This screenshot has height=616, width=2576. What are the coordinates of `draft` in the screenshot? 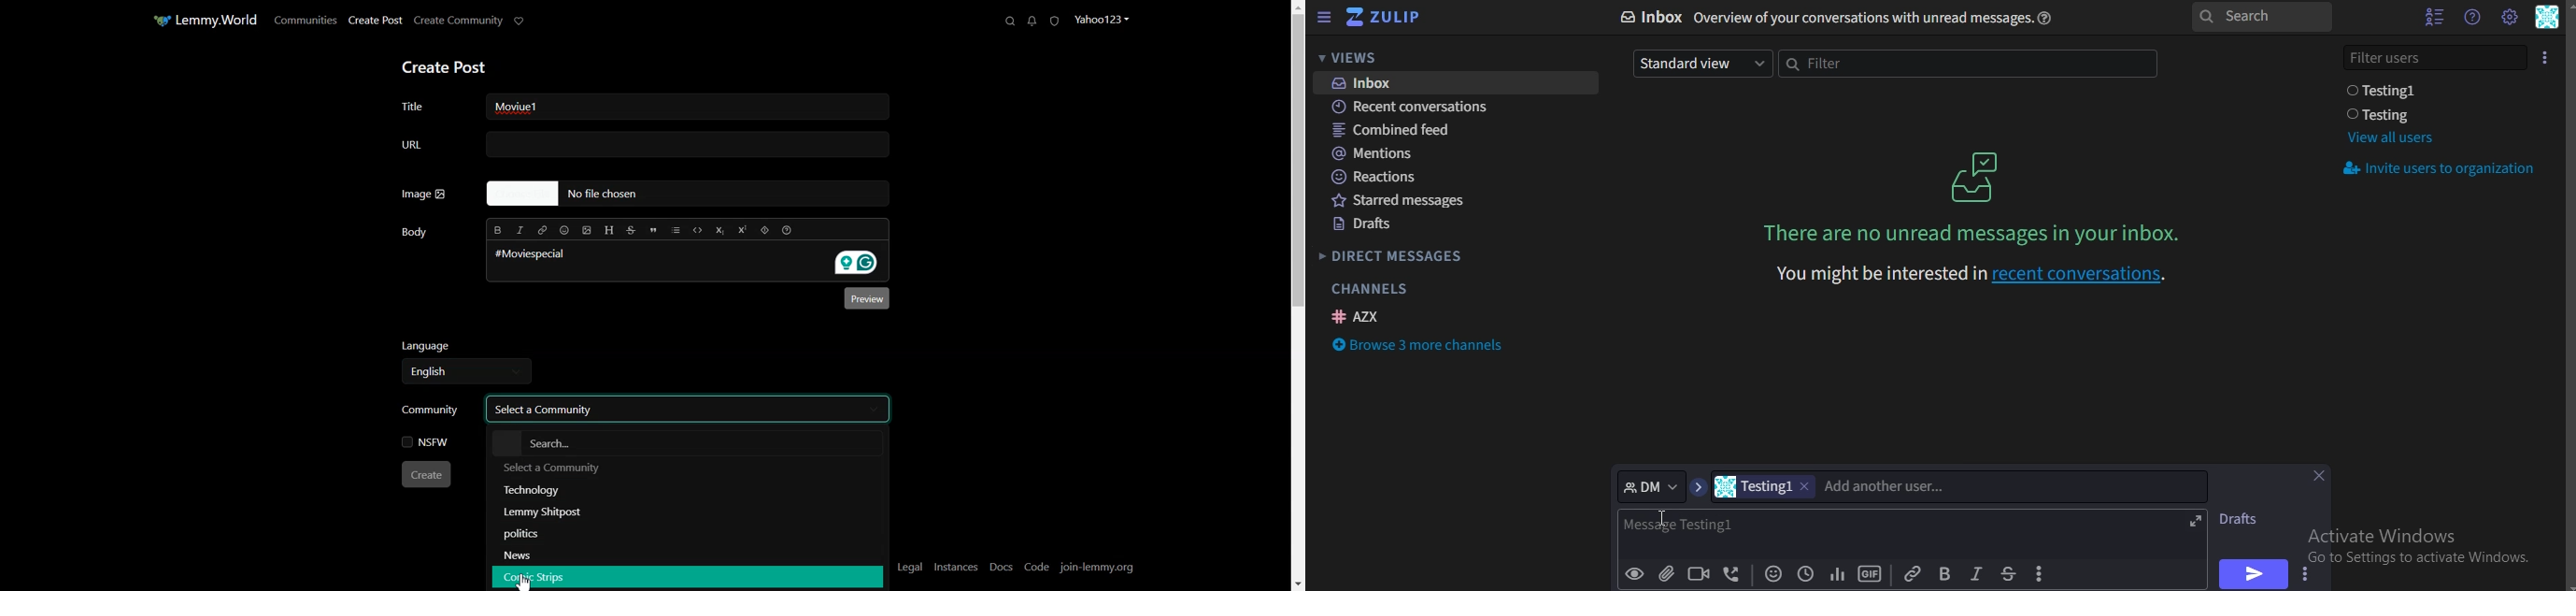 It's located at (2244, 519).